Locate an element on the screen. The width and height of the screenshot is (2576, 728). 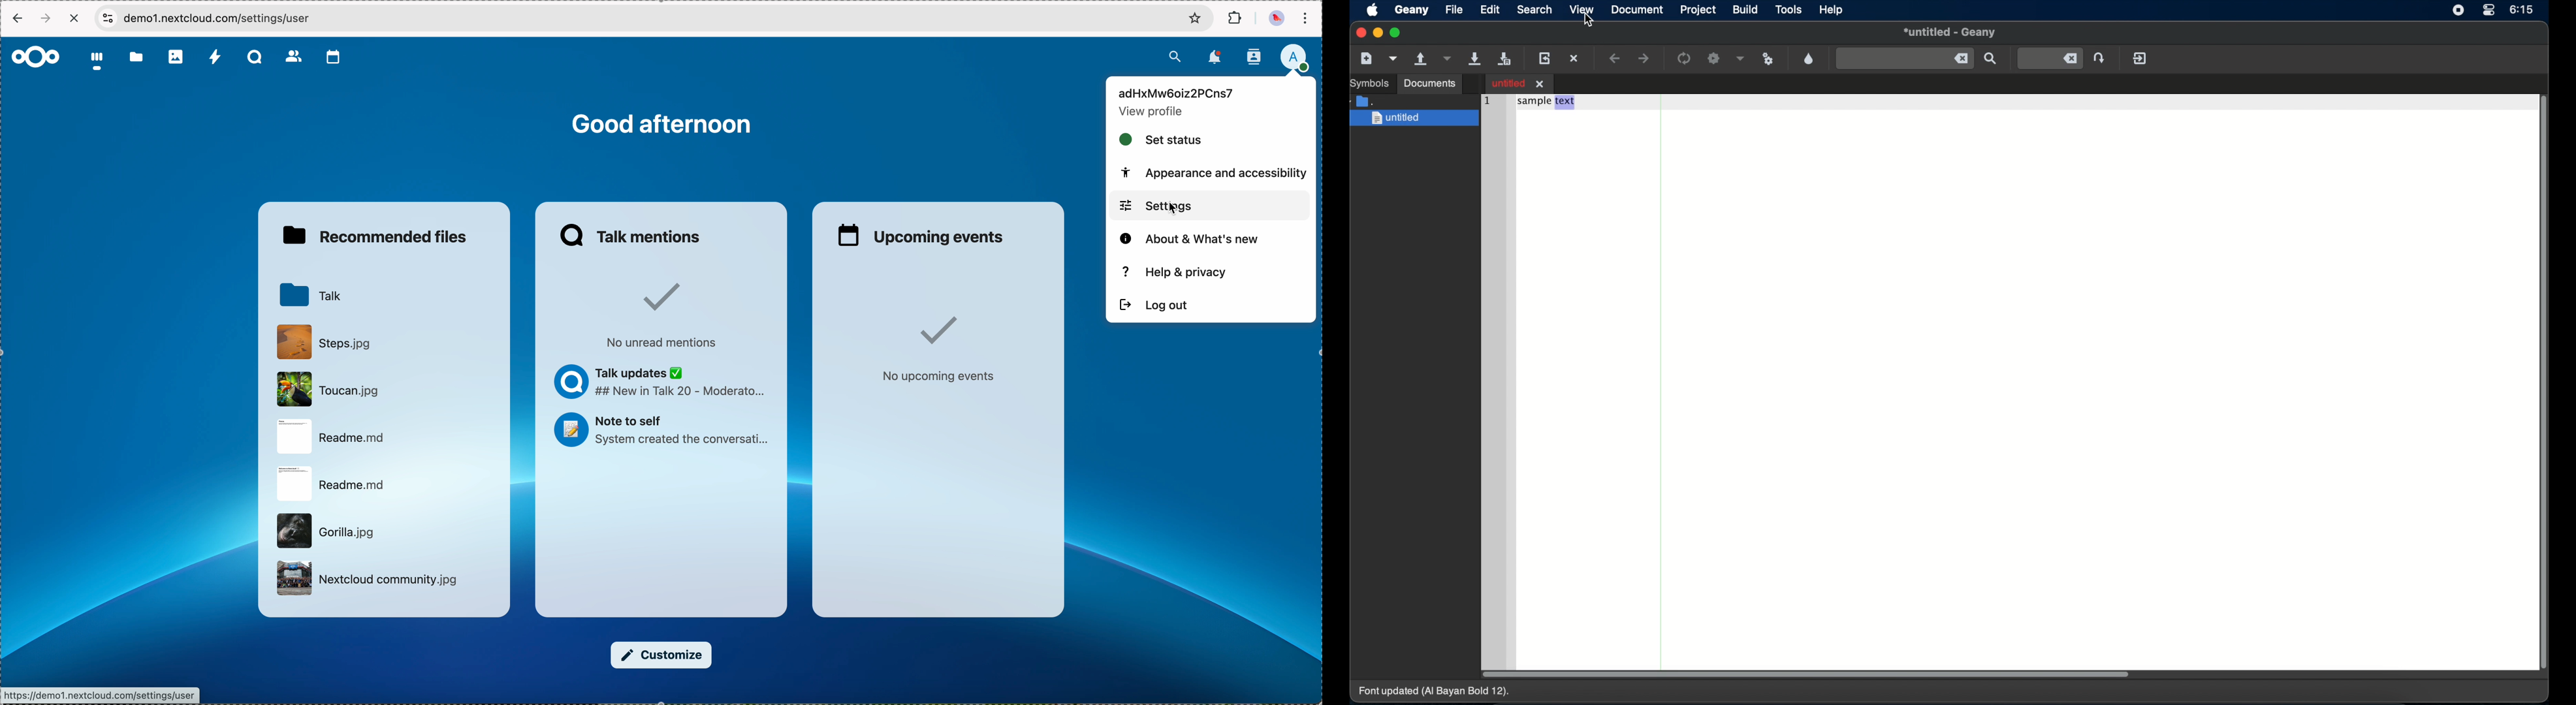
appearance and accessibility is located at coordinates (1212, 173).